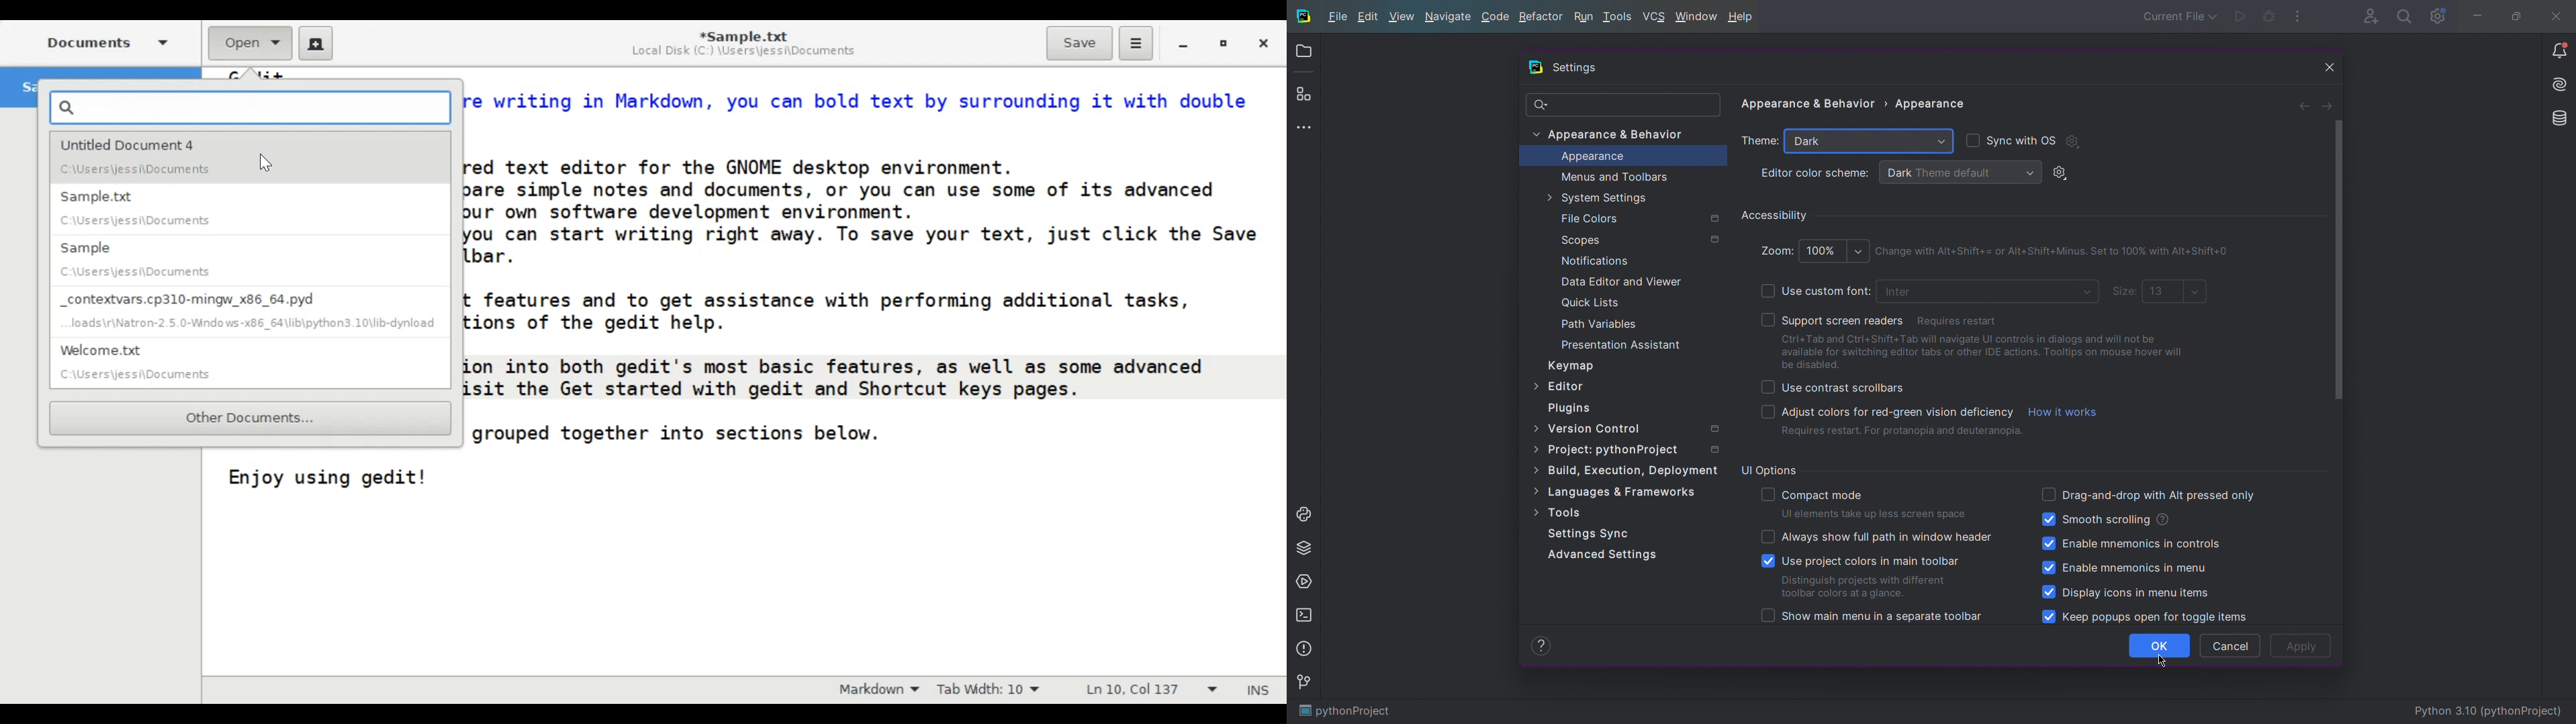 The width and height of the screenshot is (2576, 728). Describe the element at coordinates (1569, 408) in the screenshot. I see `Plugins` at that location.